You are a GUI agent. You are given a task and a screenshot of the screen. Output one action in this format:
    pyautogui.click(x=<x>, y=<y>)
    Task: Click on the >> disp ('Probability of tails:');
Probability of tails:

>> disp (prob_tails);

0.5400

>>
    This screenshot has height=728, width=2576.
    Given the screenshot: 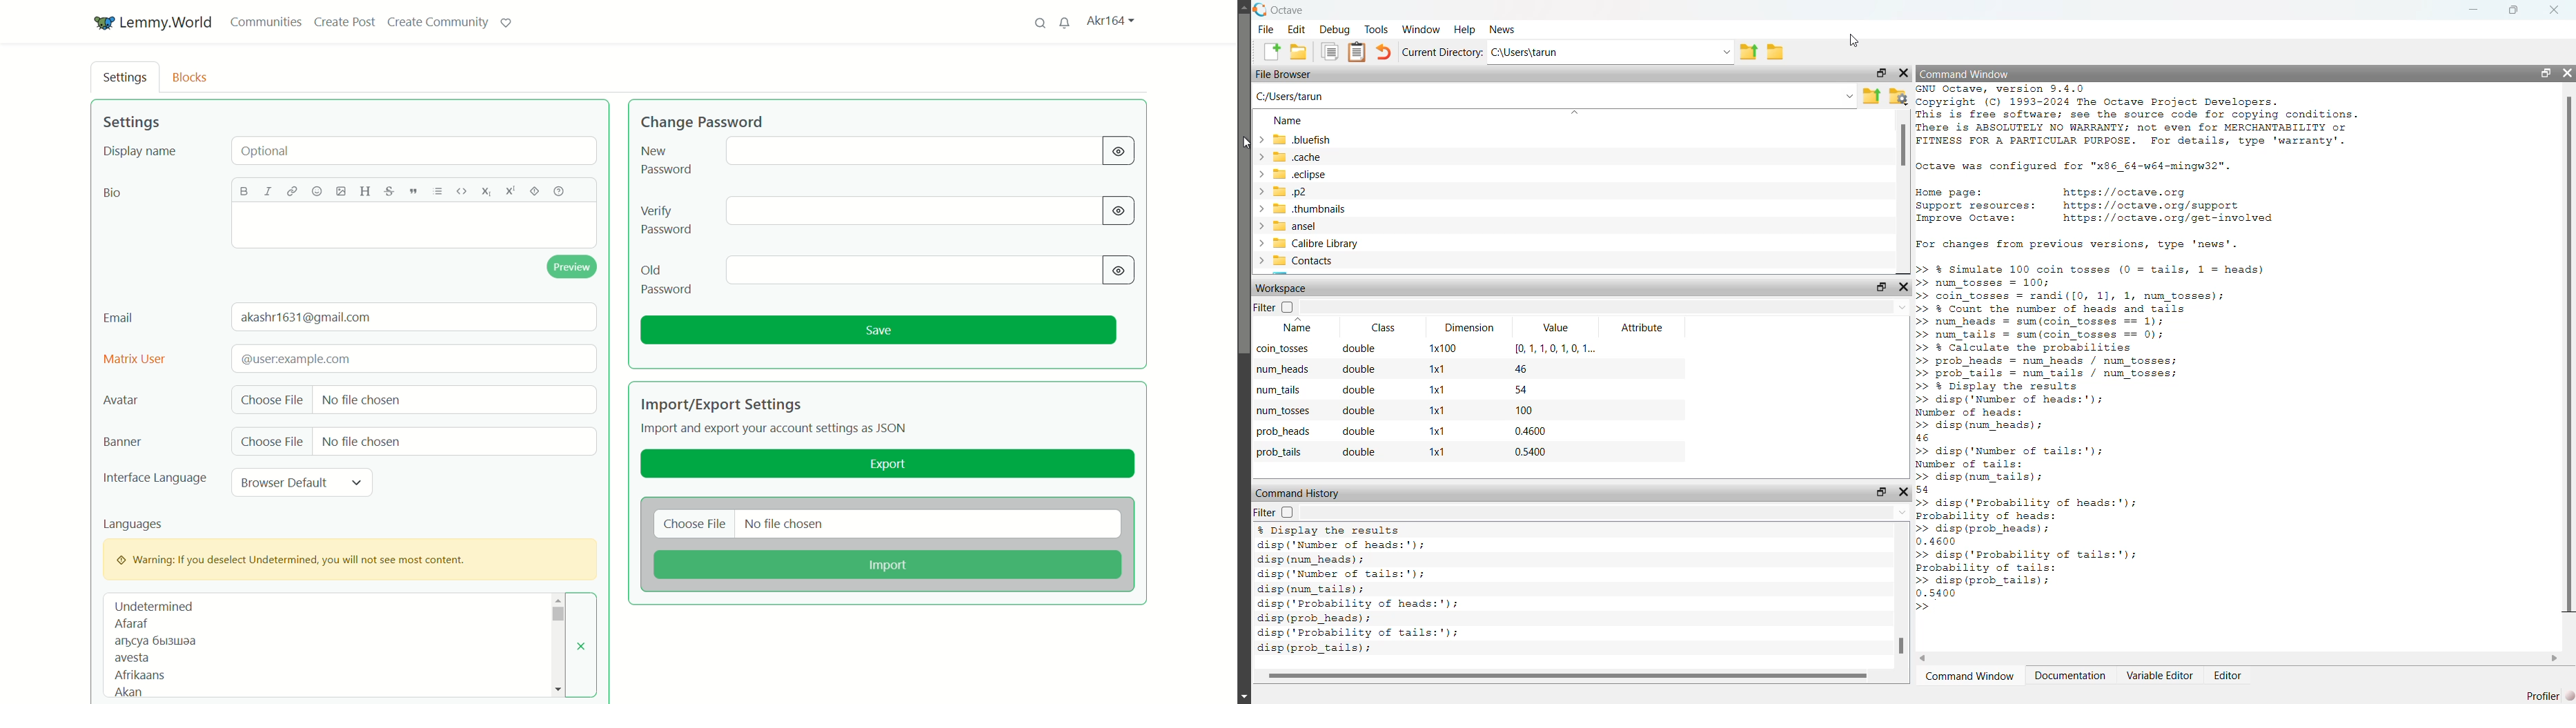 What is the action you would take?
    pyautogui.click(x=2027, y=581)
    